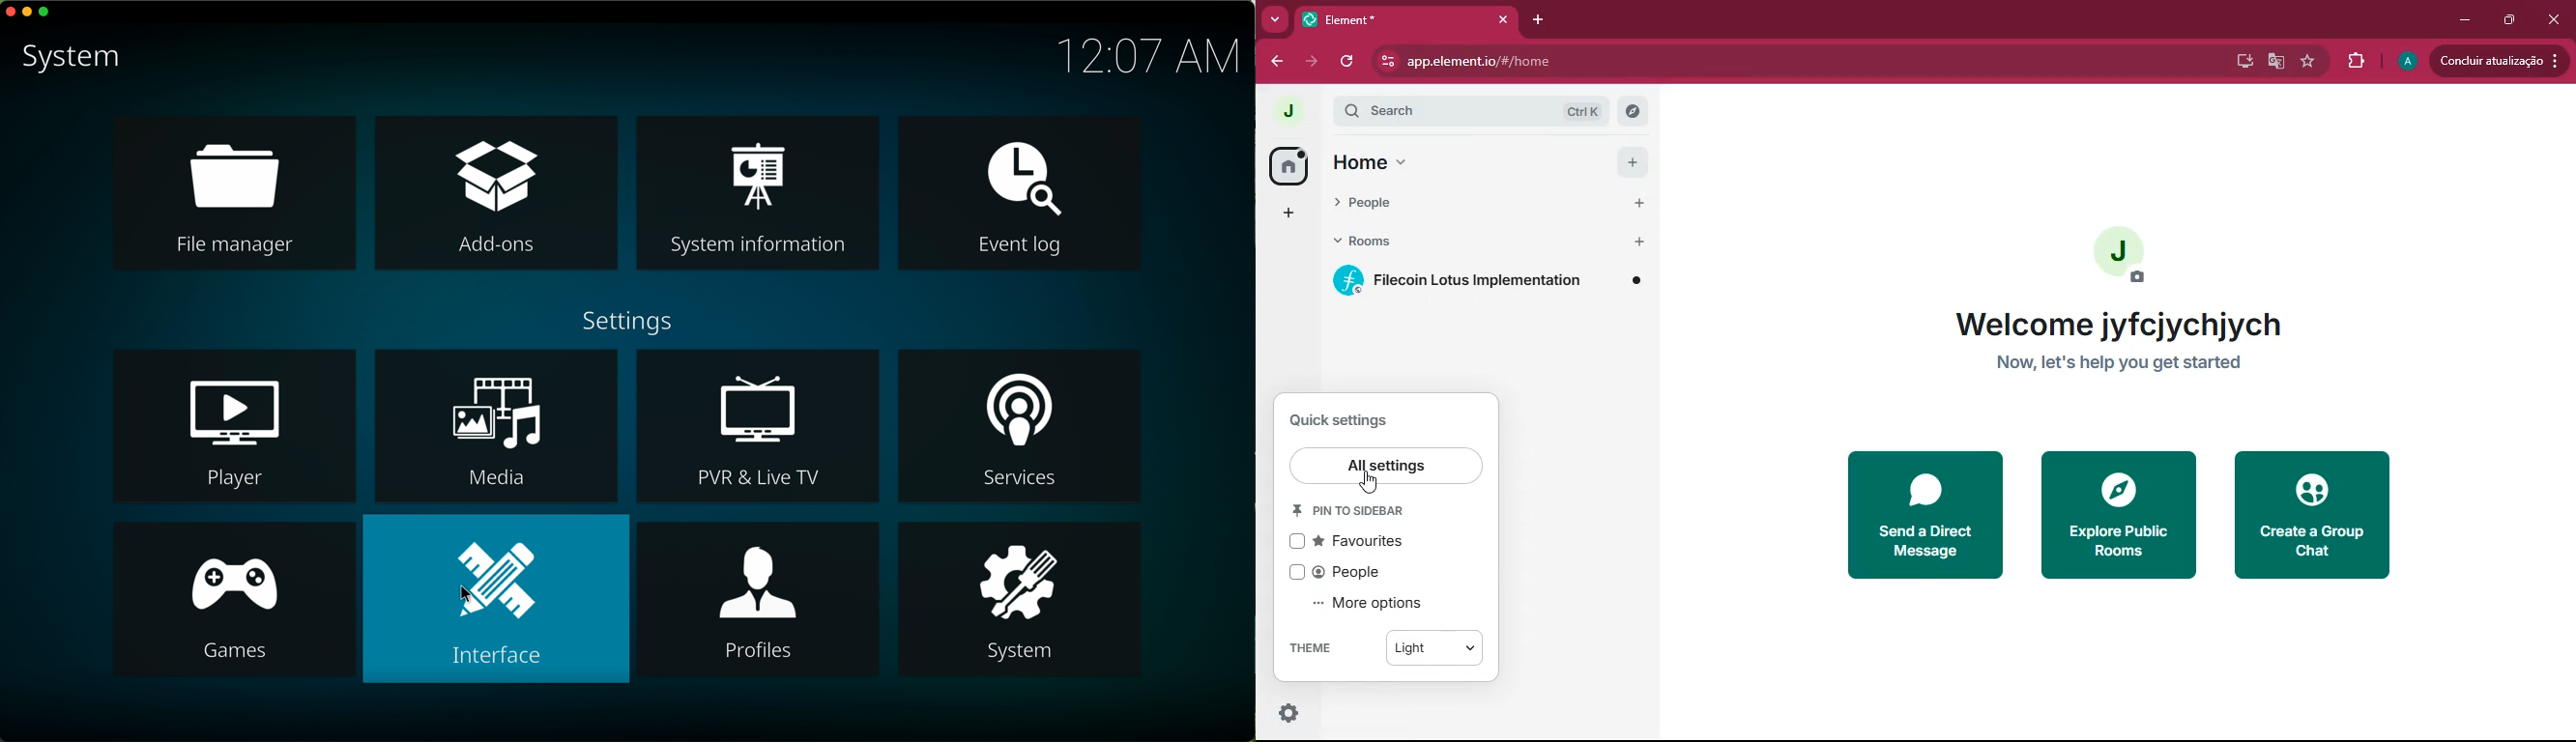  What do you see at coordinates (1020, 191) in the screenshot?
I see `event log` at bounding box center [1020, 191].